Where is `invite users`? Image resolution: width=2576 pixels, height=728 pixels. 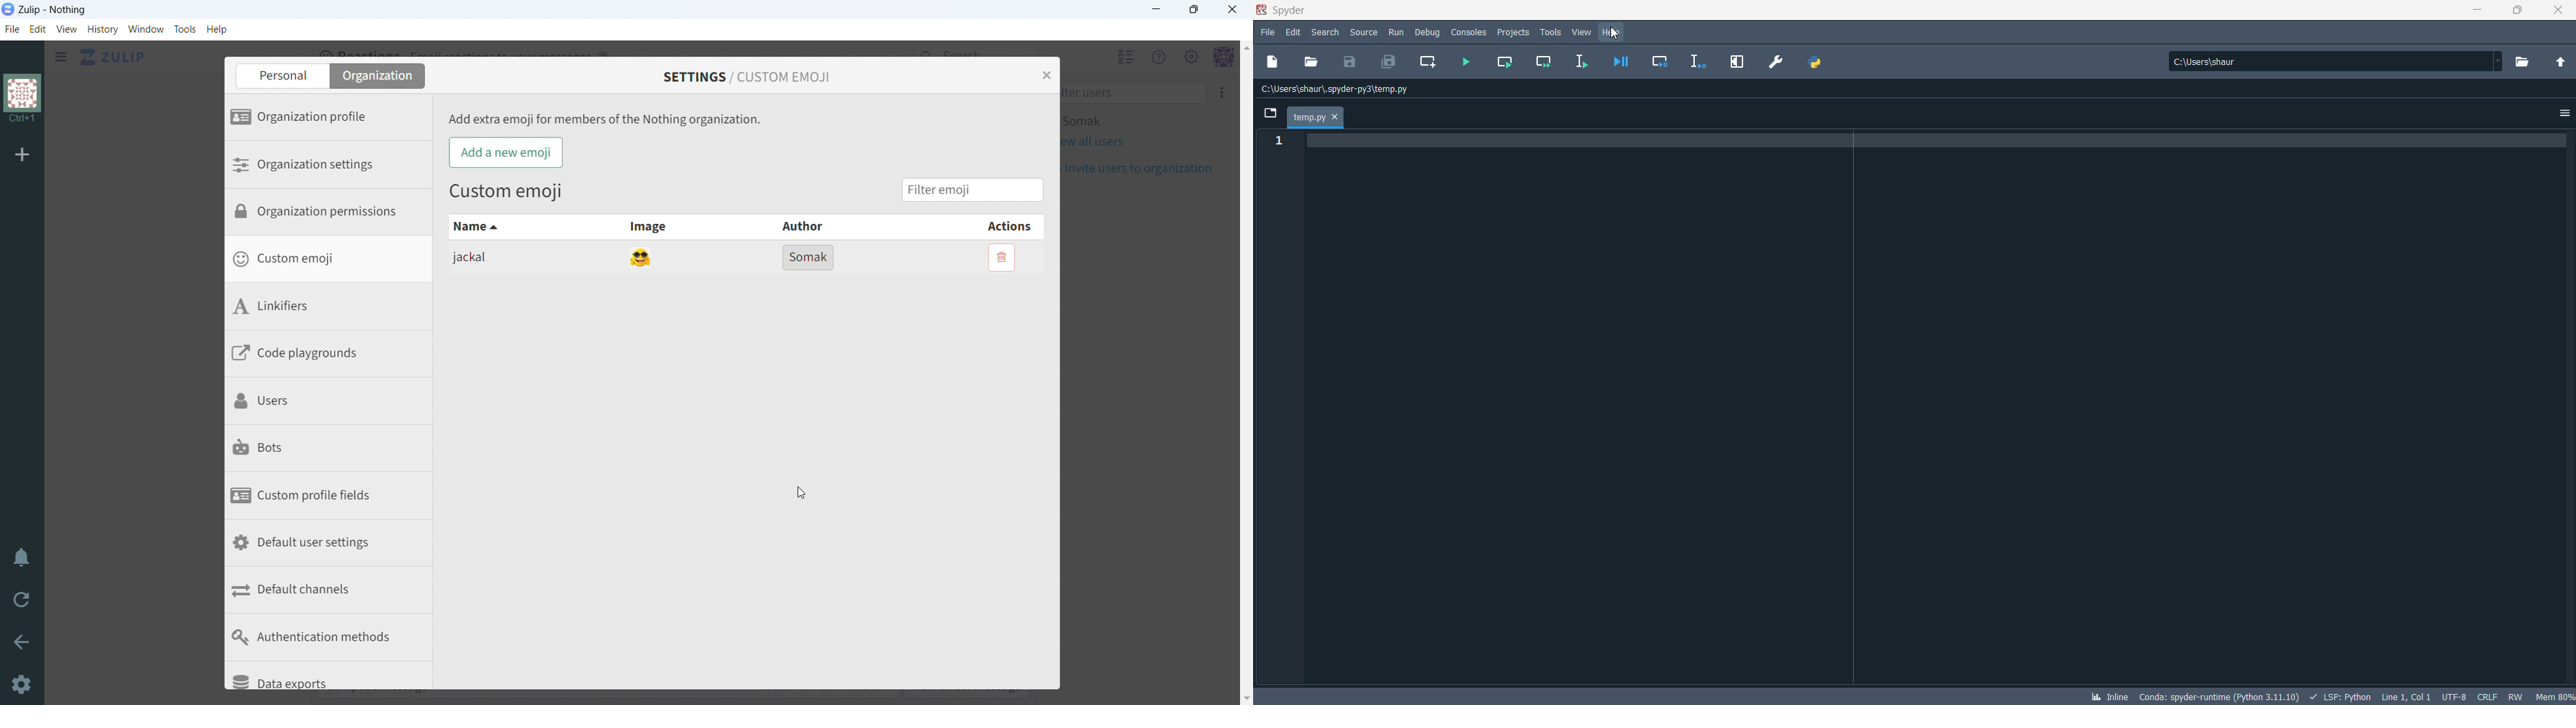 invite users is located at coordinates (1221, 93).